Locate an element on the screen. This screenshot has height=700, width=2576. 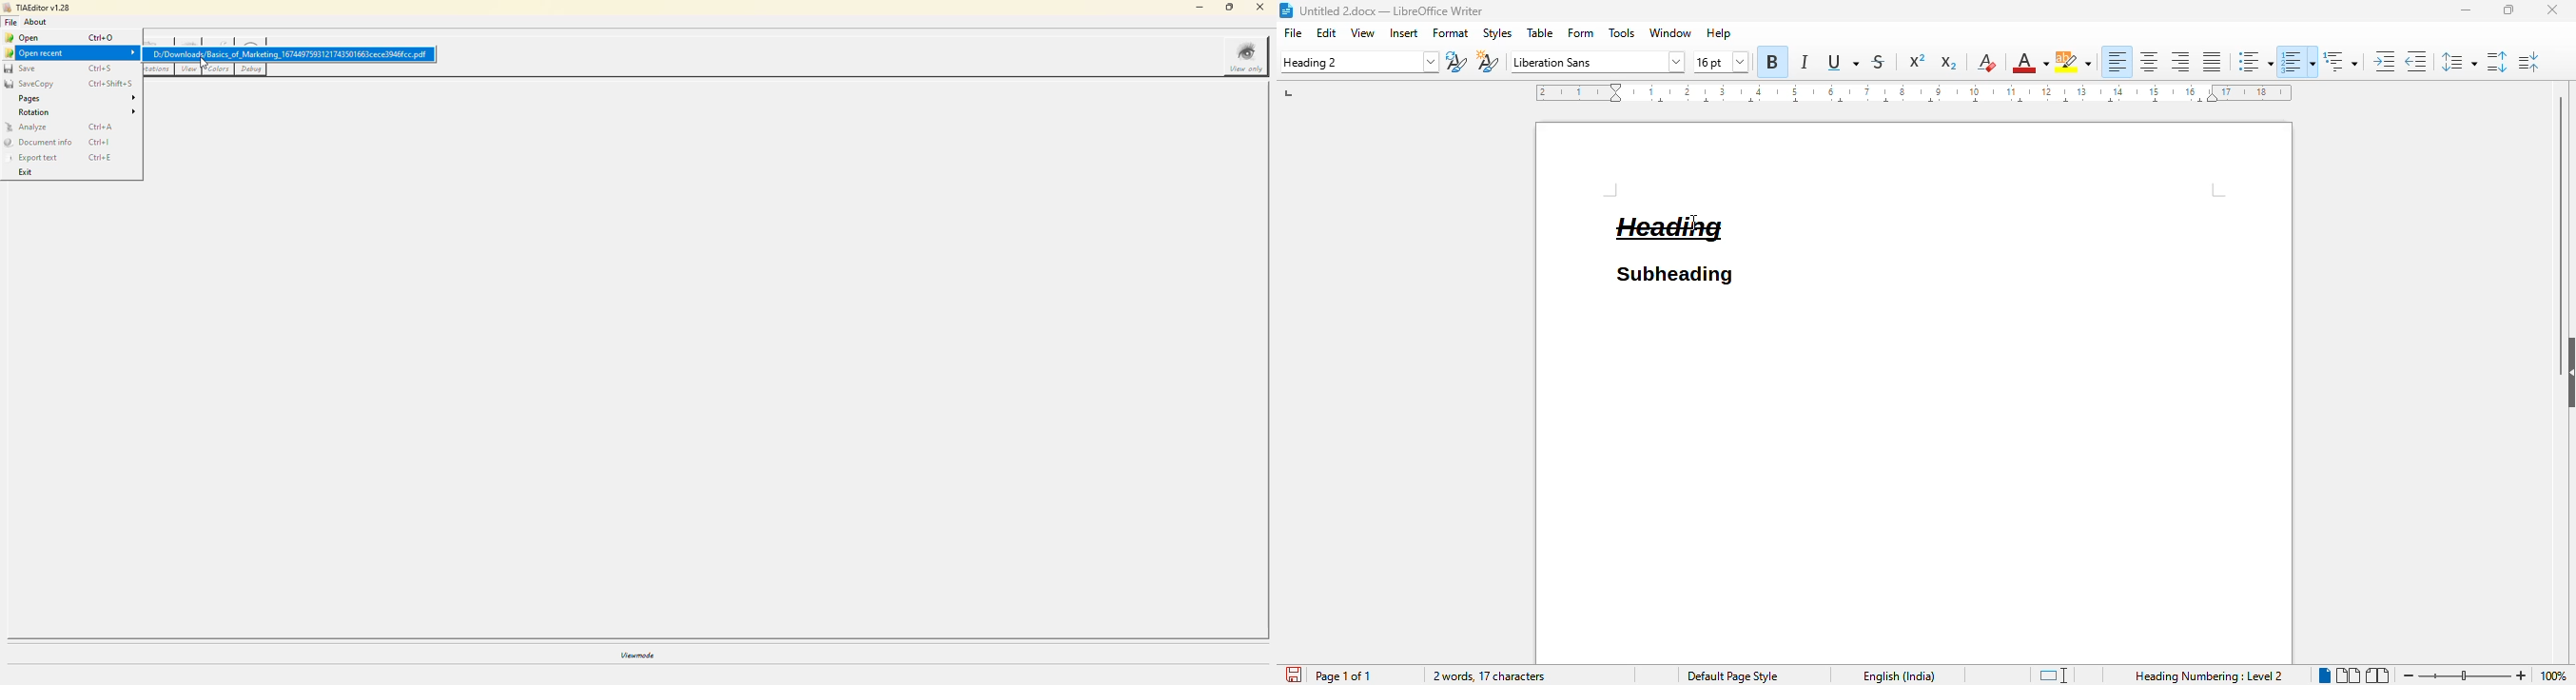
file is located at coordinates (1295, 33).